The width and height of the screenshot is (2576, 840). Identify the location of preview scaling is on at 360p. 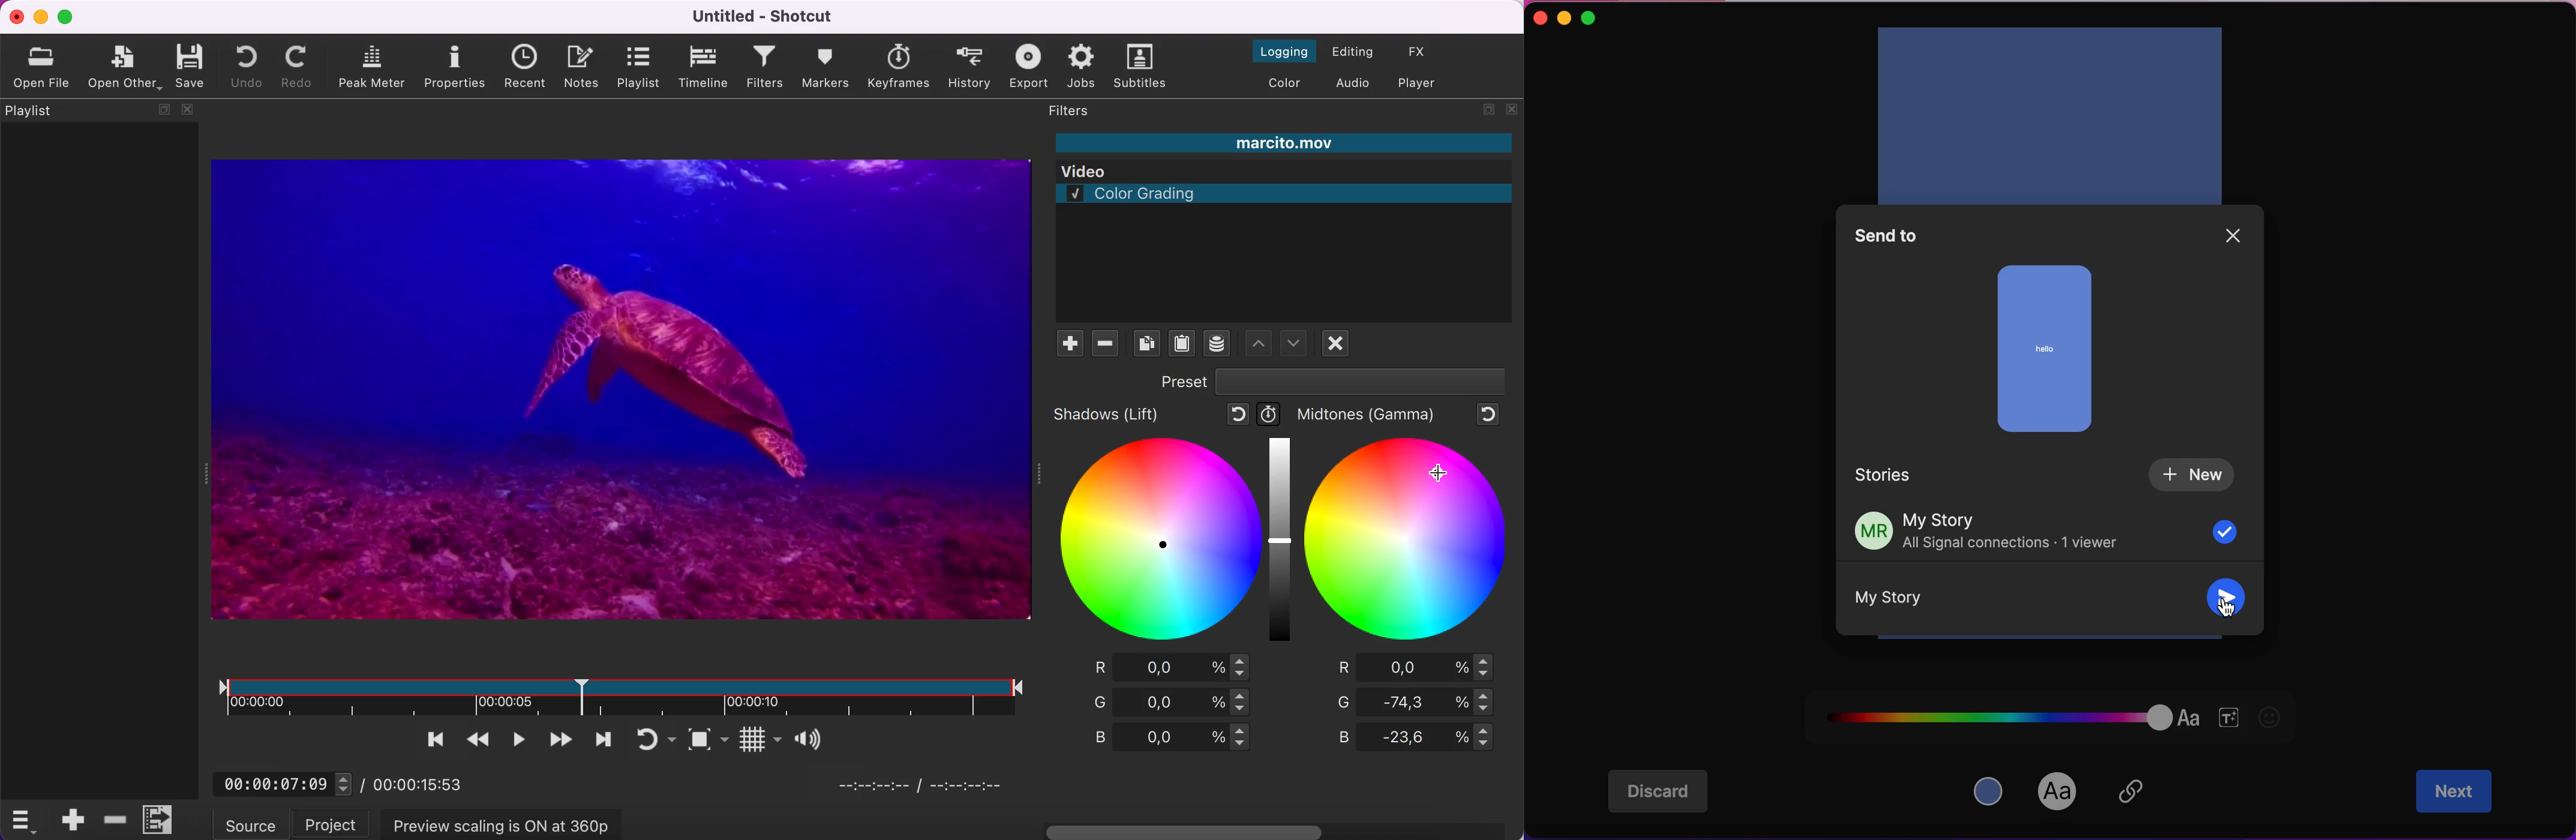
(498, 825).